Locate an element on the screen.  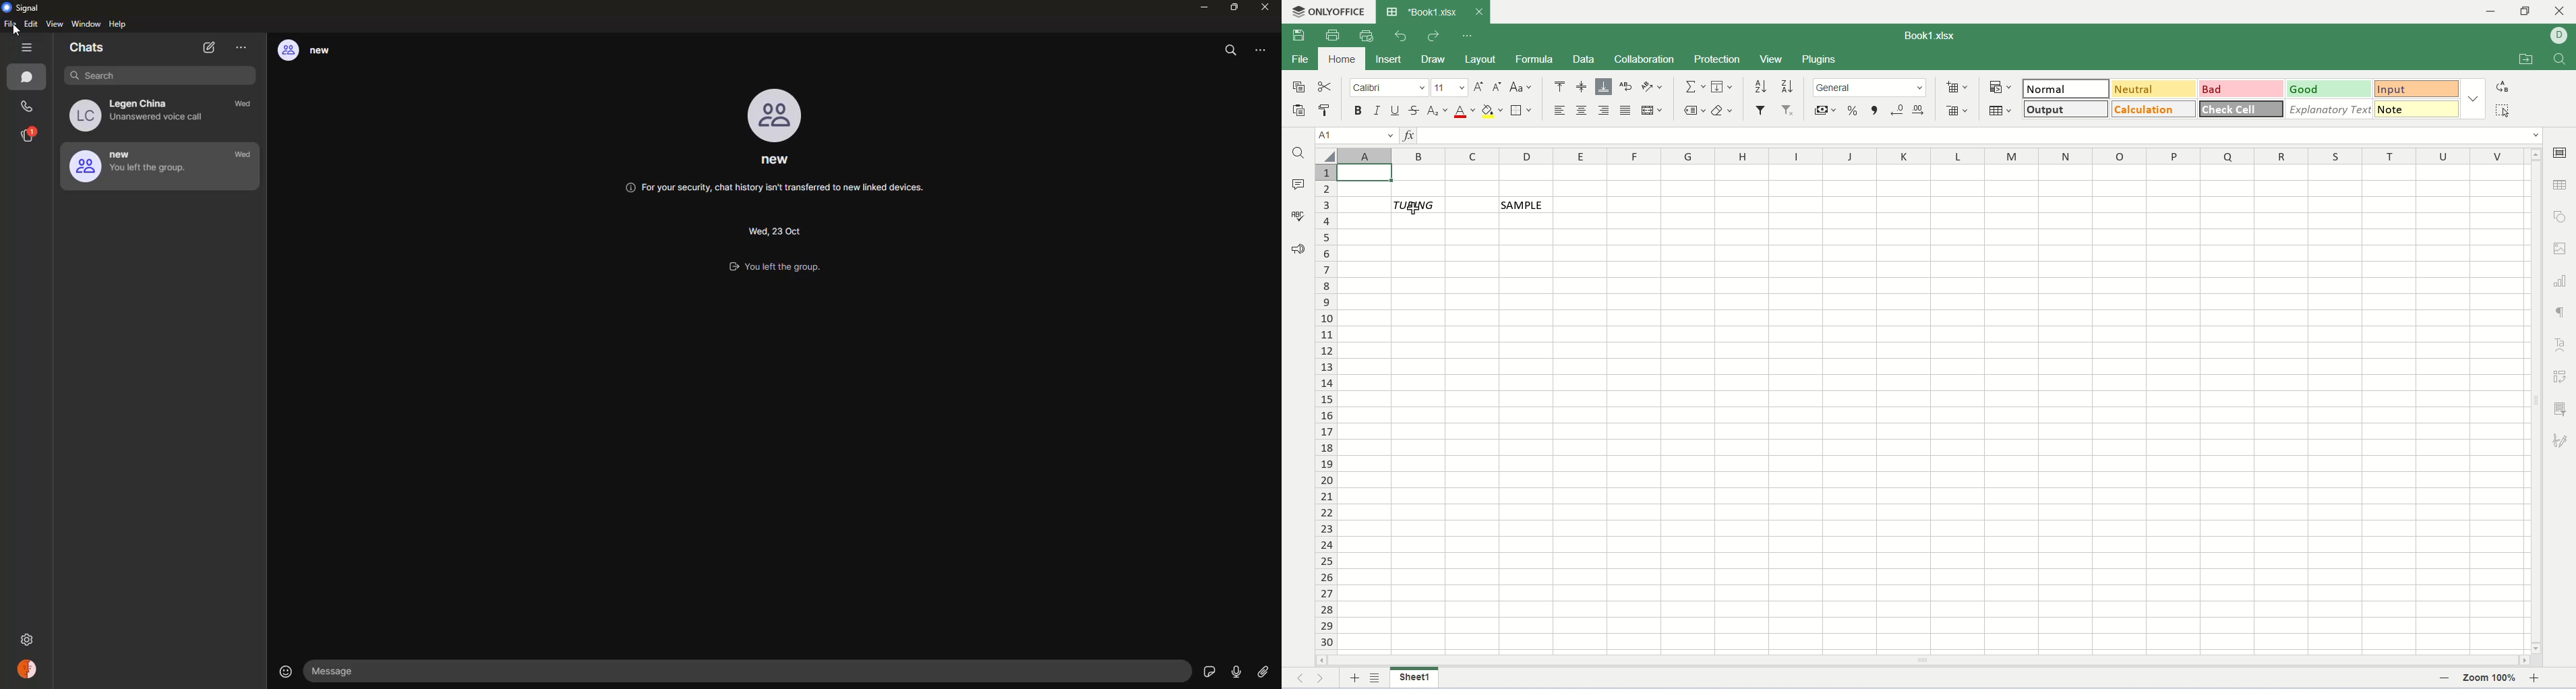
clear is located at coordinates (1723, 111).